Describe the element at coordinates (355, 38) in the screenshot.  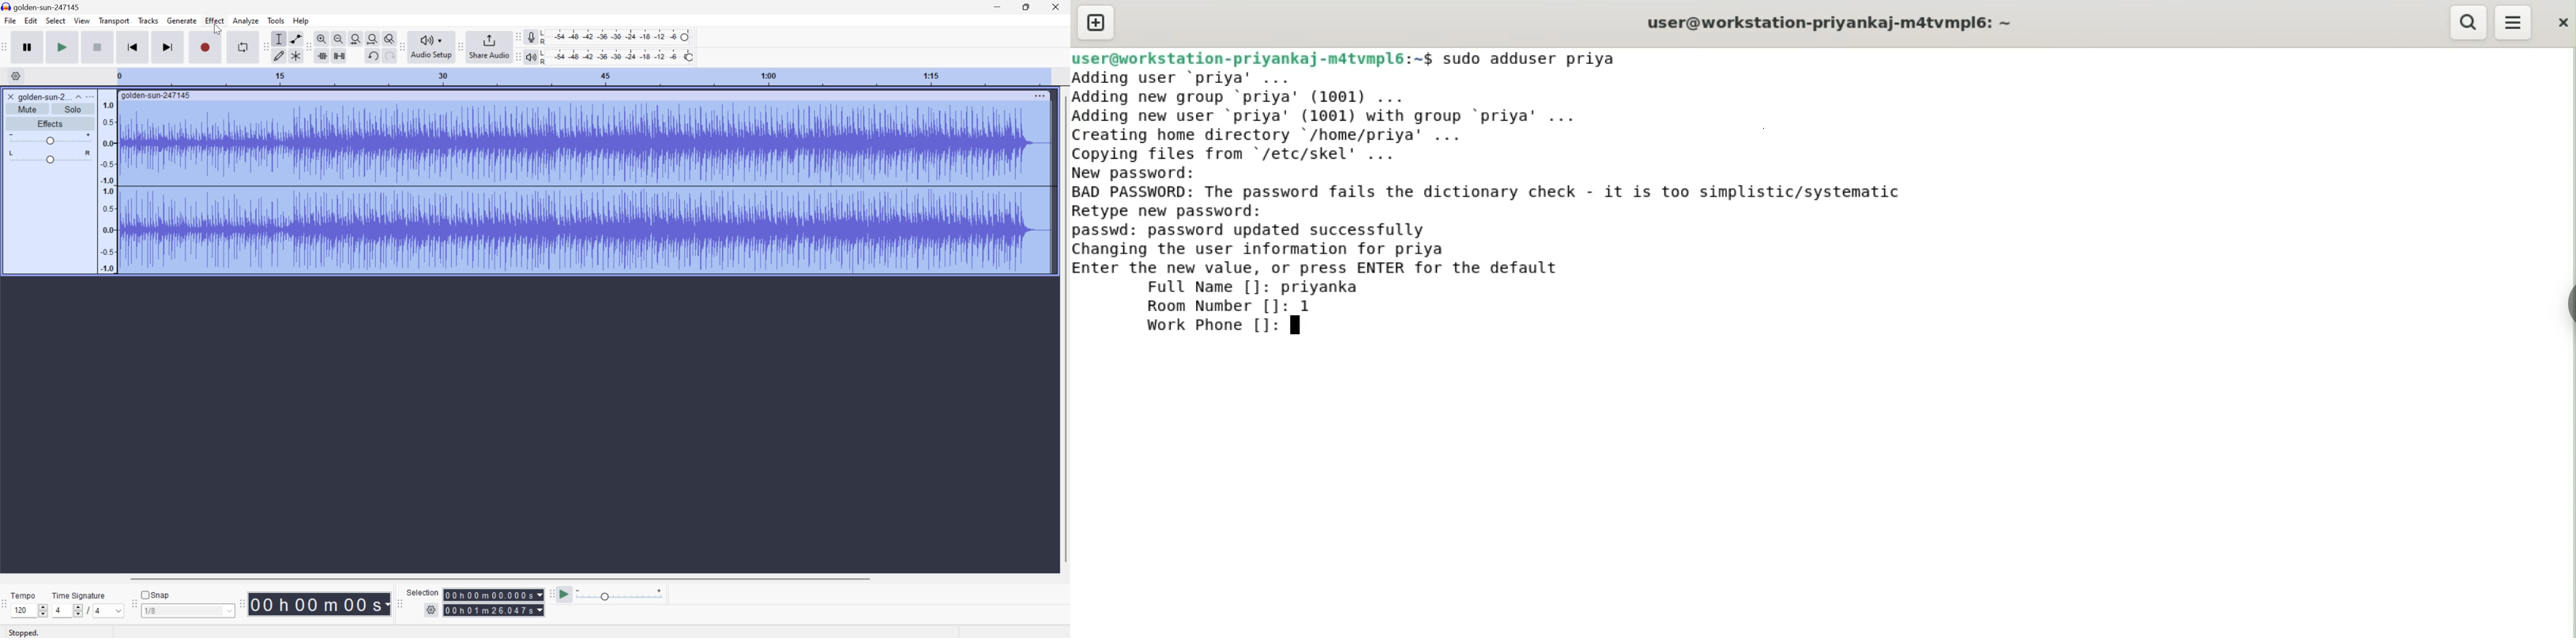
I see `Fit selection to width` at that location.